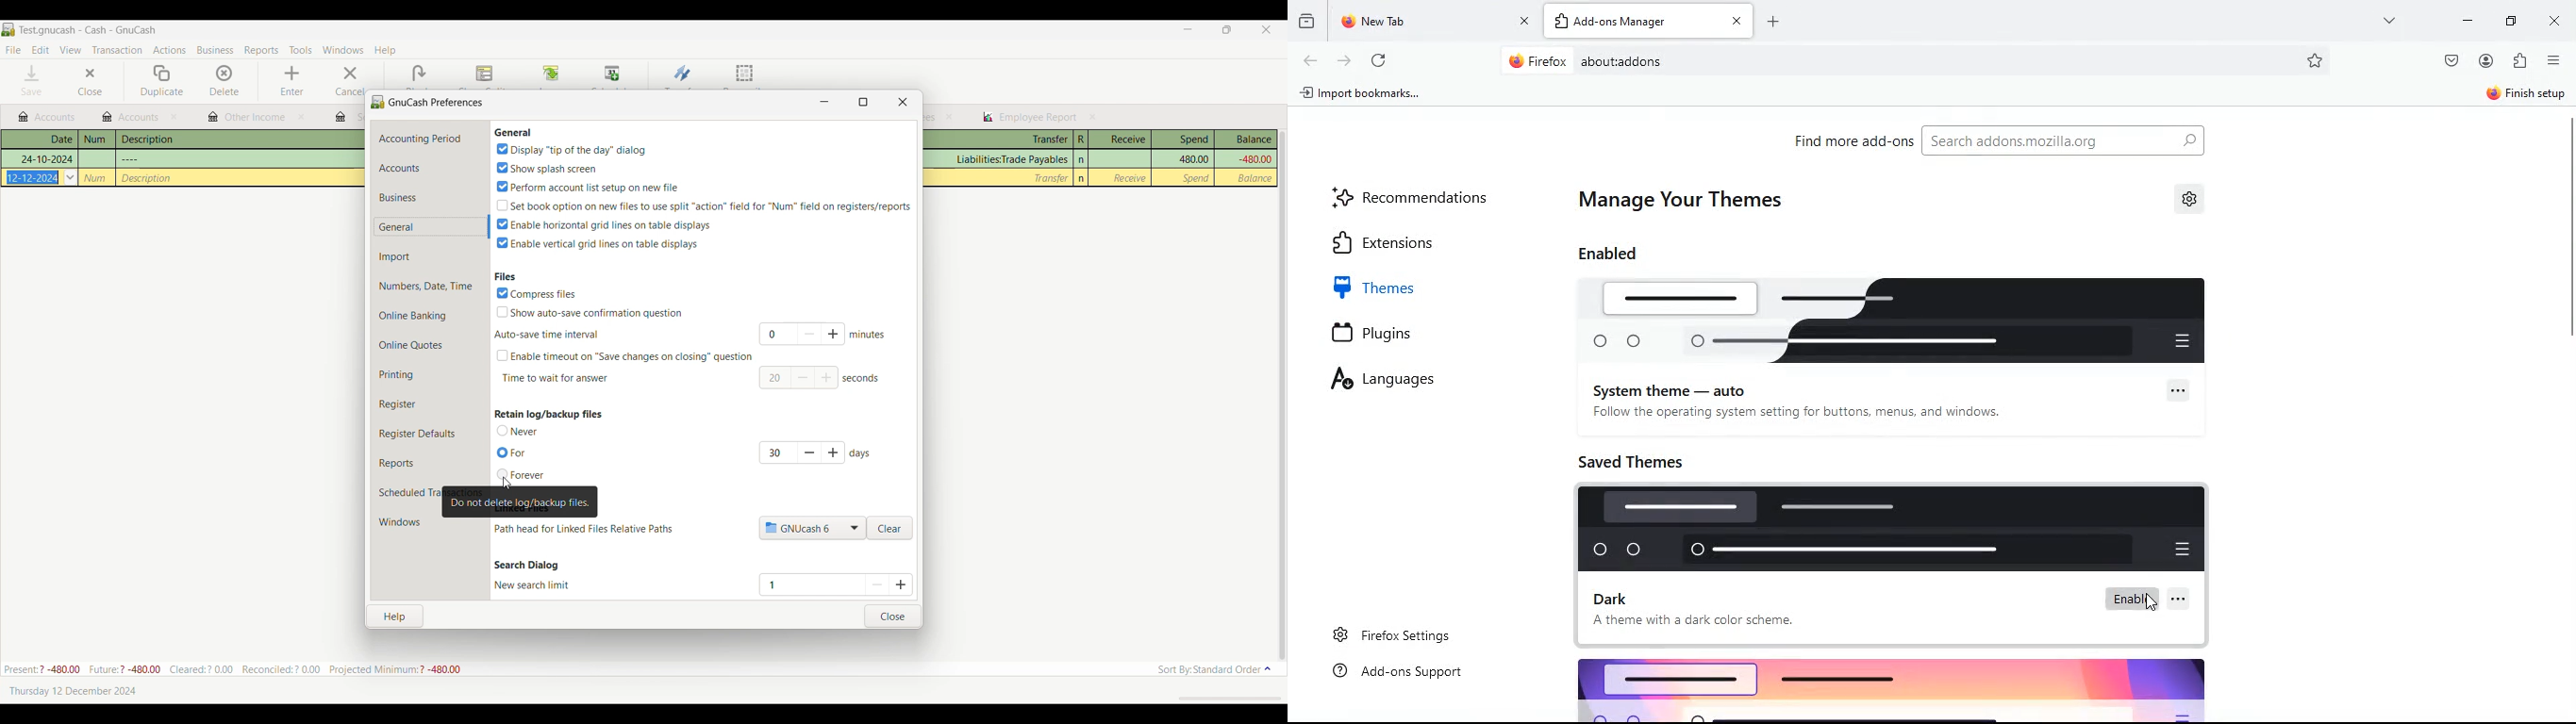 The width and height of the screenshot is (2576, 728). What do you see at coordinates (2390, 21) in the screenshot?
I see `more` at bounding box center [2390, 21].